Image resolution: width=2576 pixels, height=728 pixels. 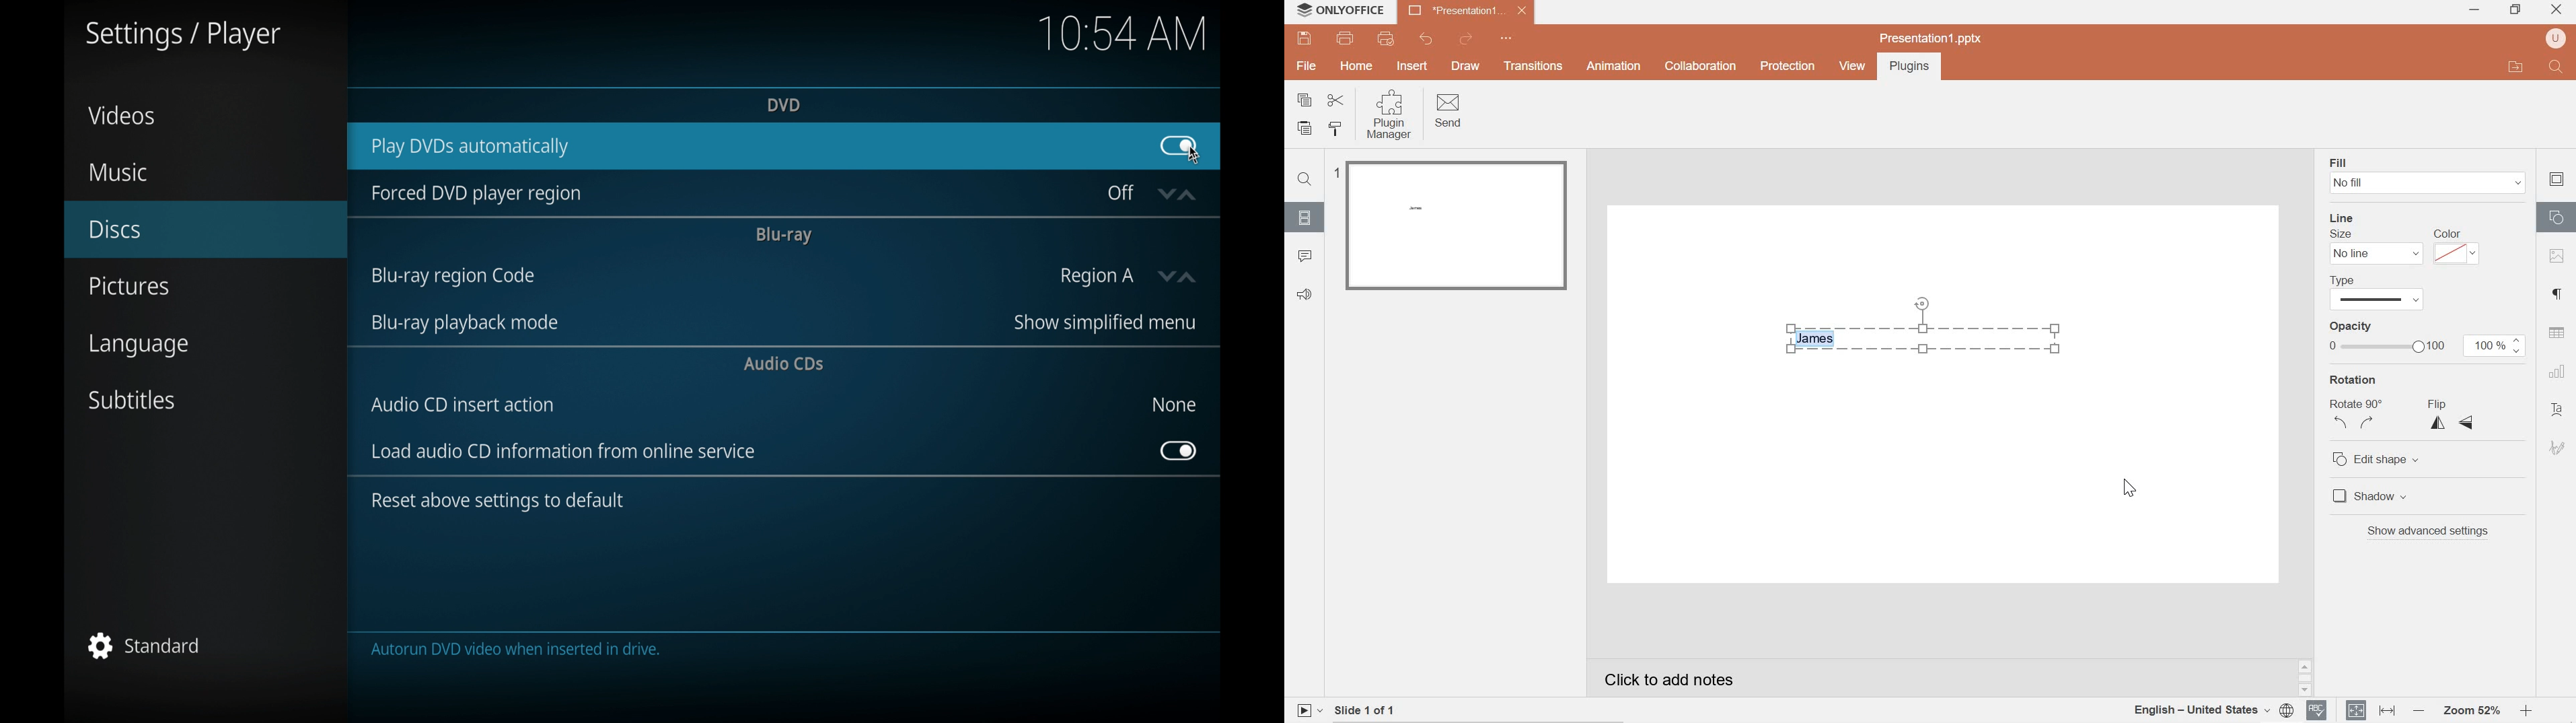 What do you see at coordinates (1922, 325) in the screenshot?
I see `shadow added to text` at bounding box center [1922, 325].